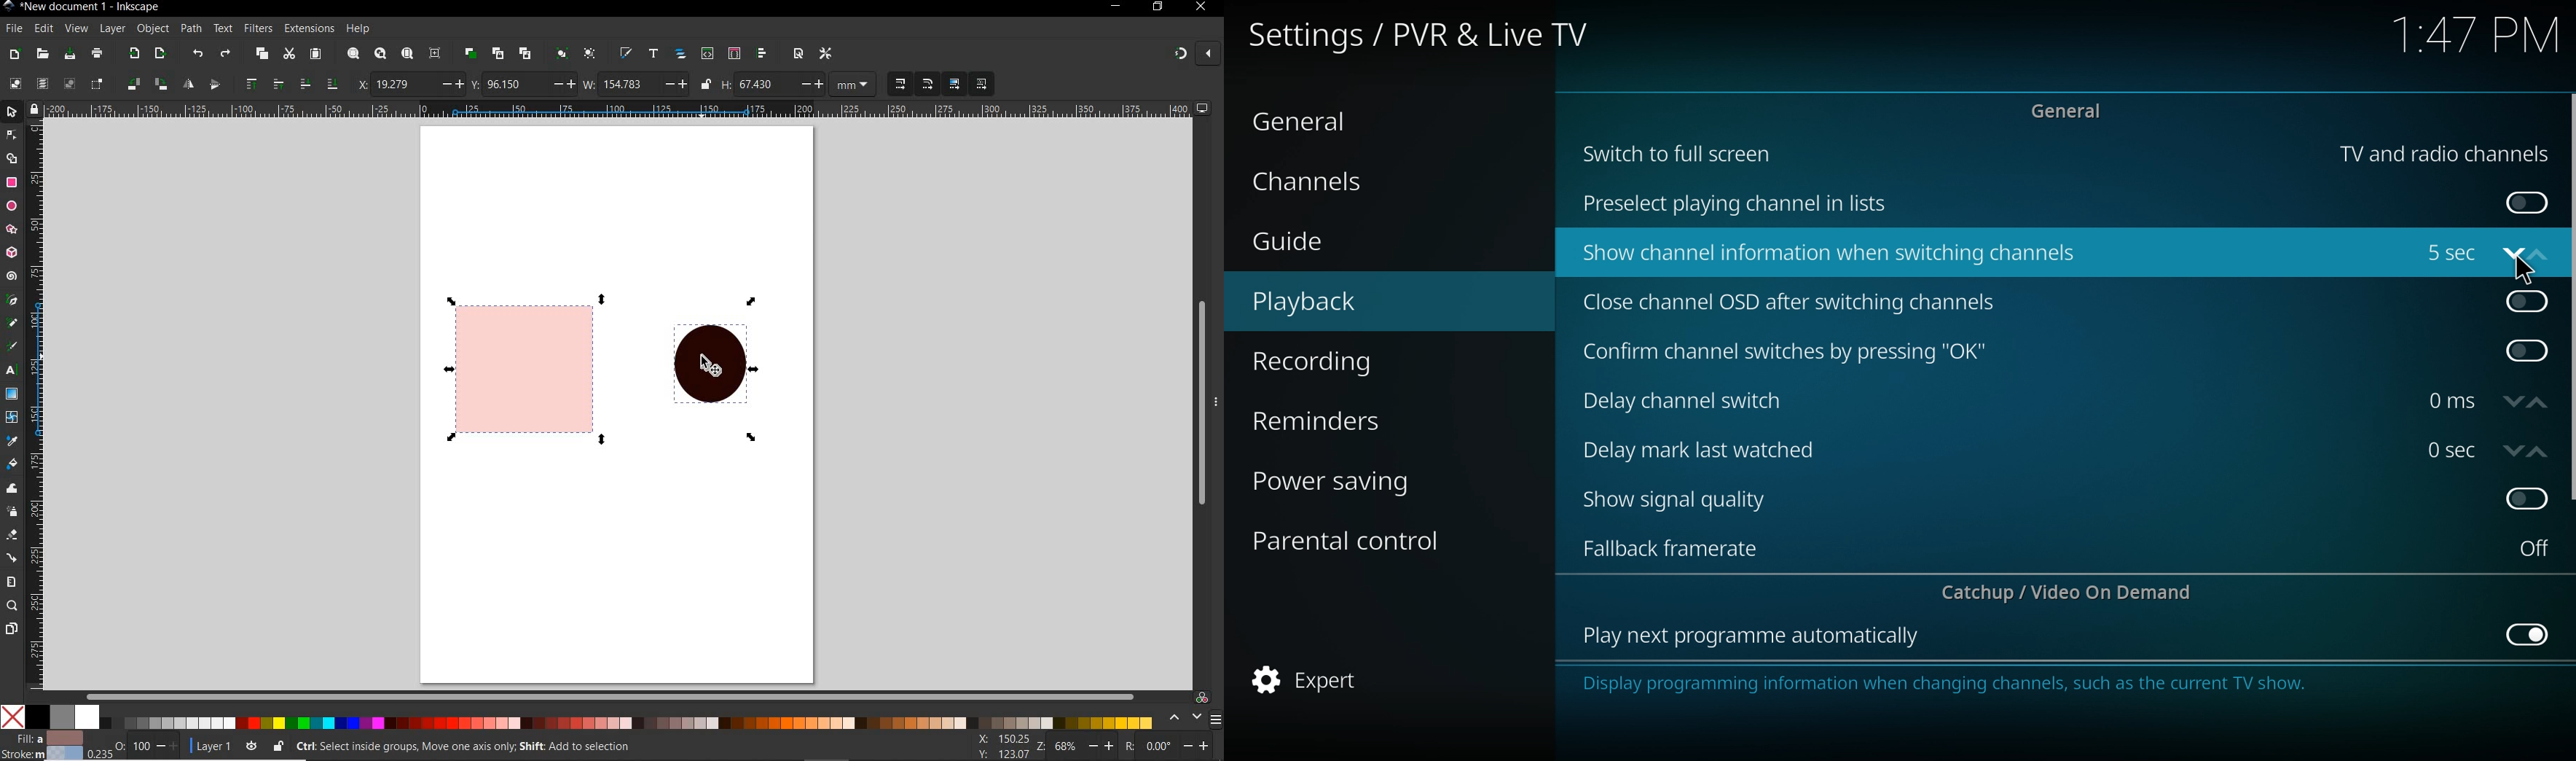  What do you see at coordinates (97, 85) in the screenshot?
I see `toggle selection box` at bounding box center [97, 85].